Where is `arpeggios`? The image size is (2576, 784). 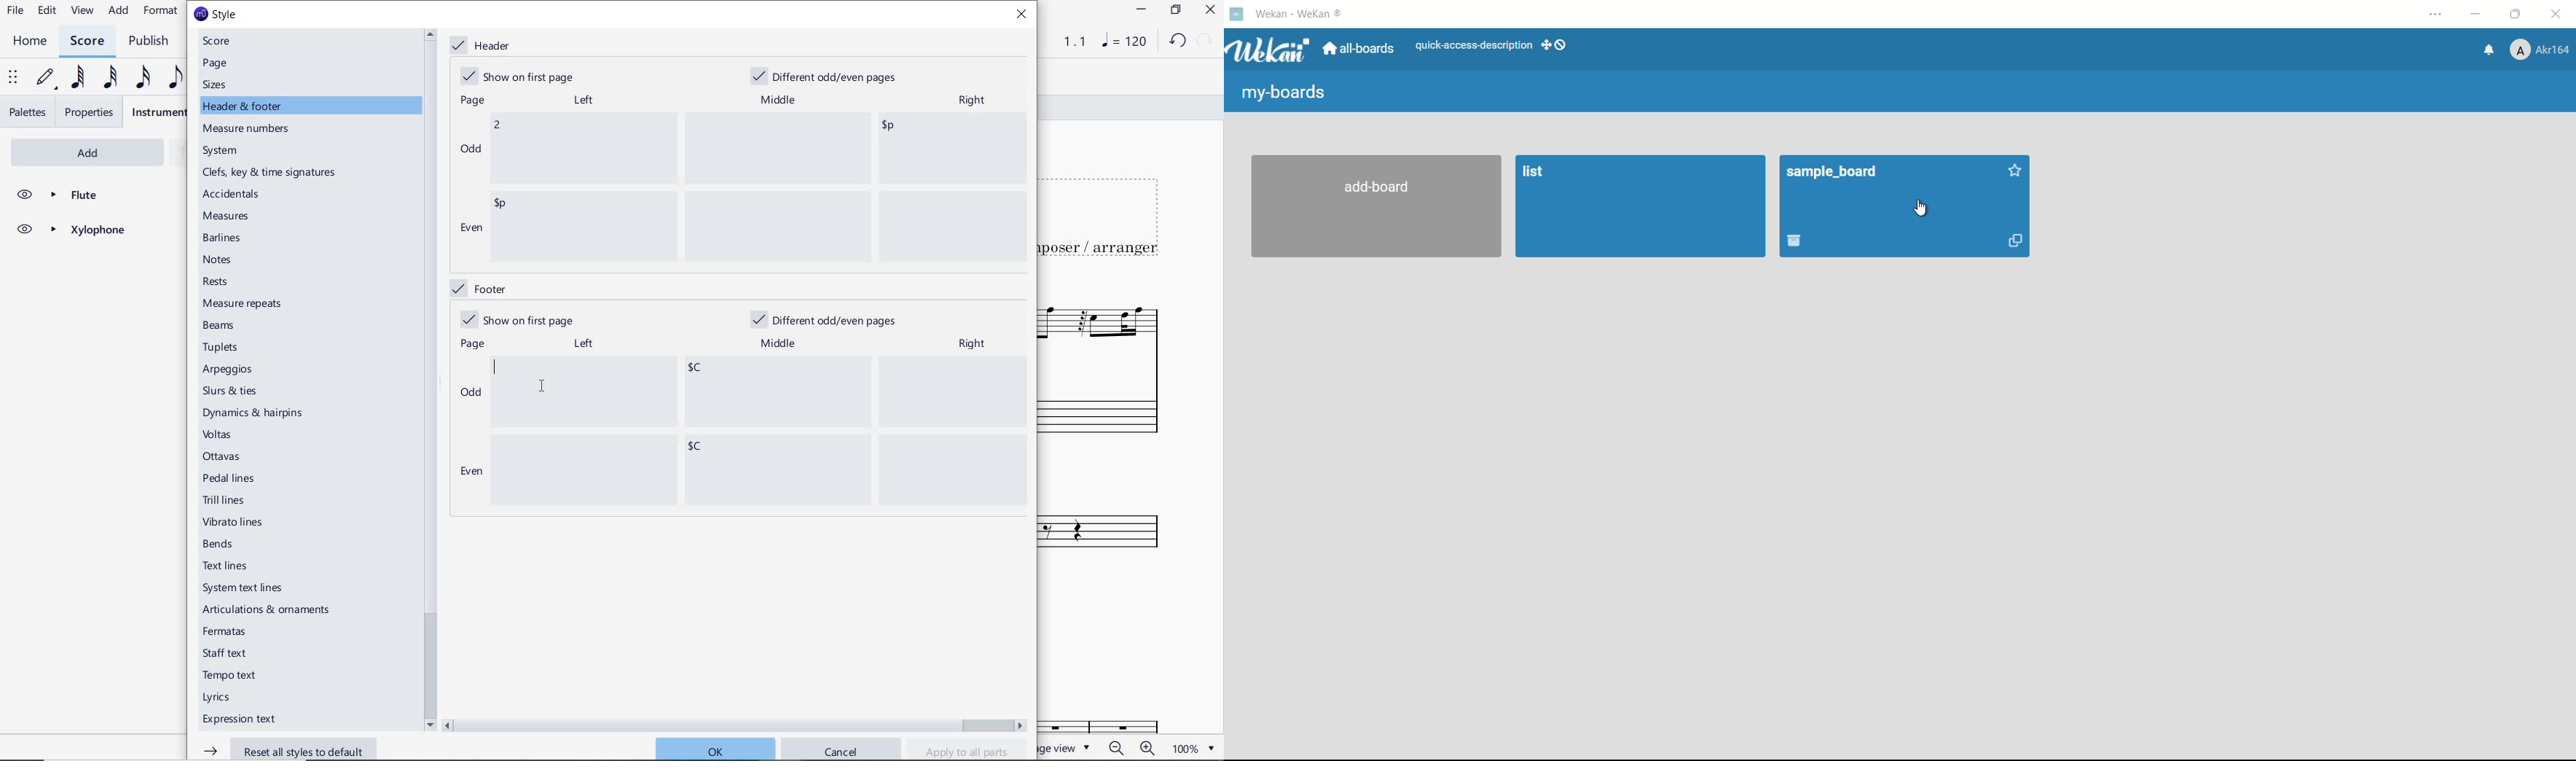
arpeggios is located at coordinates (228, 370).